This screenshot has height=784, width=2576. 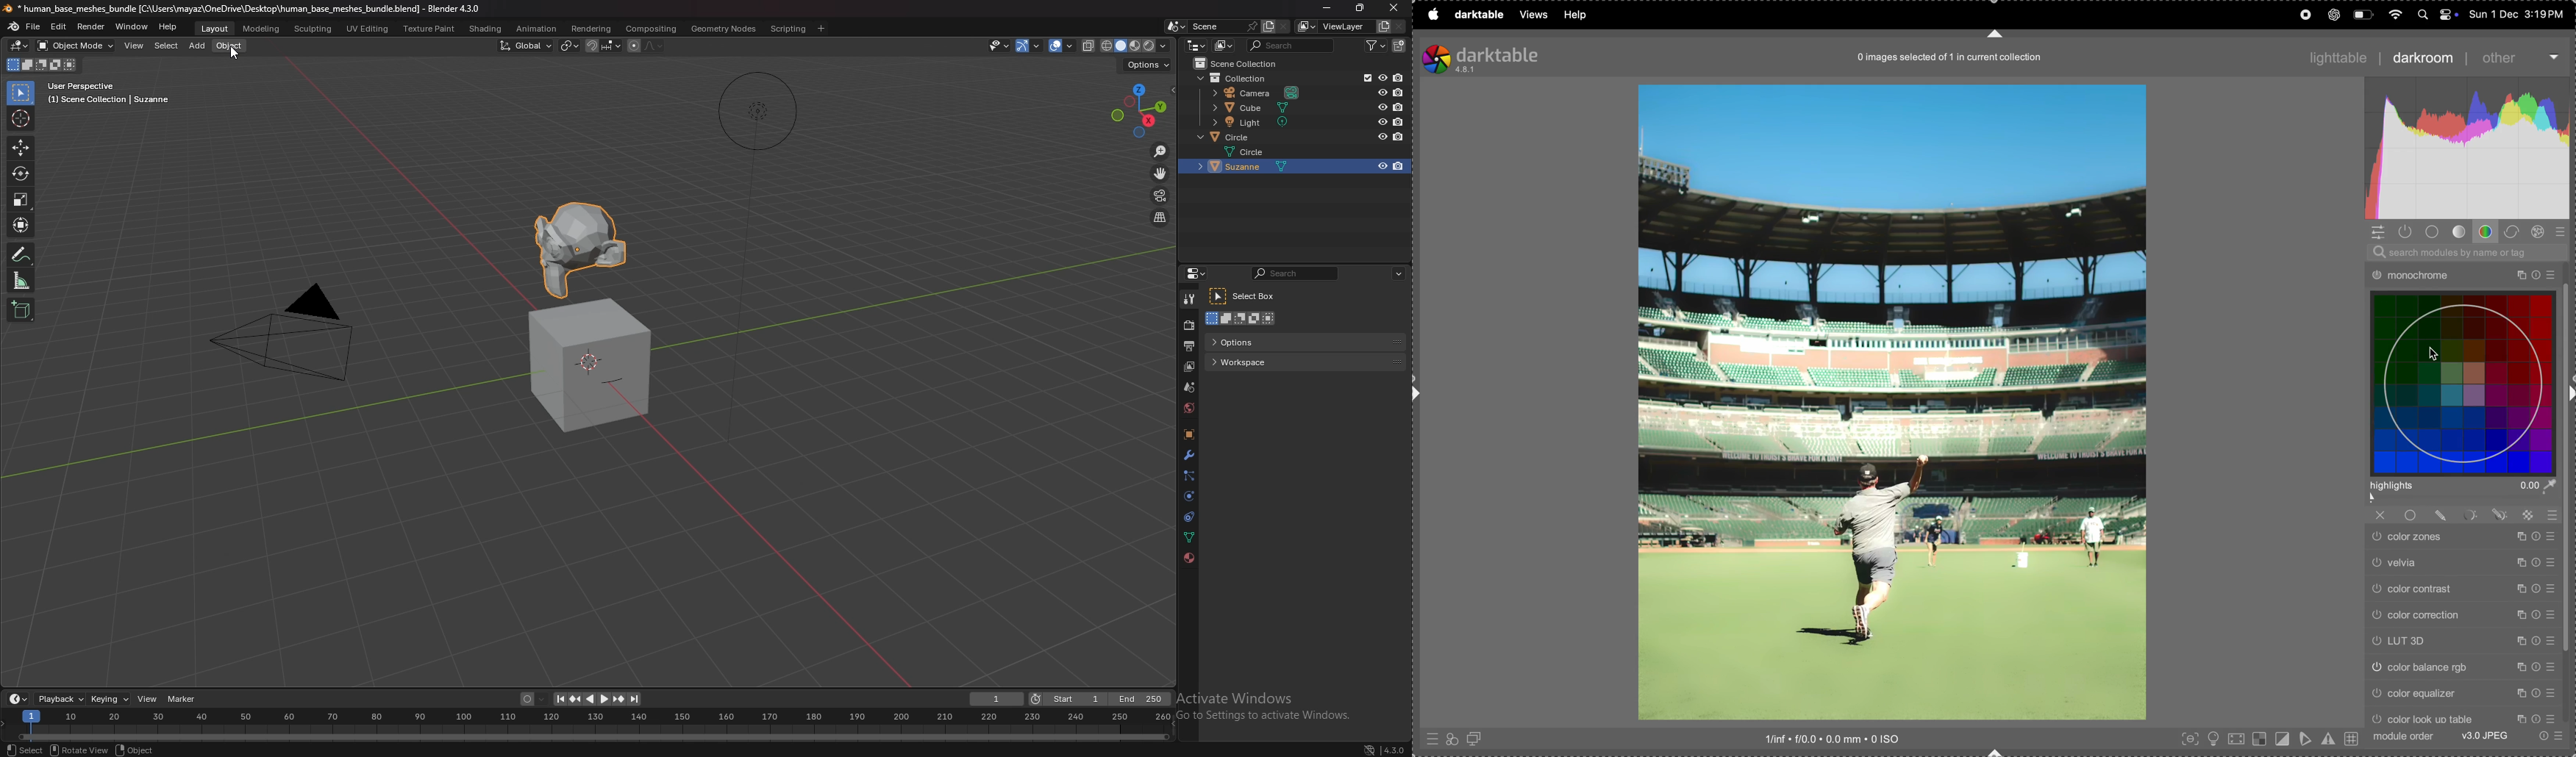 What do you see at coordinates (1224, 46) in the screenshot?
I see `display mode` at bounding box center [1224, 46].